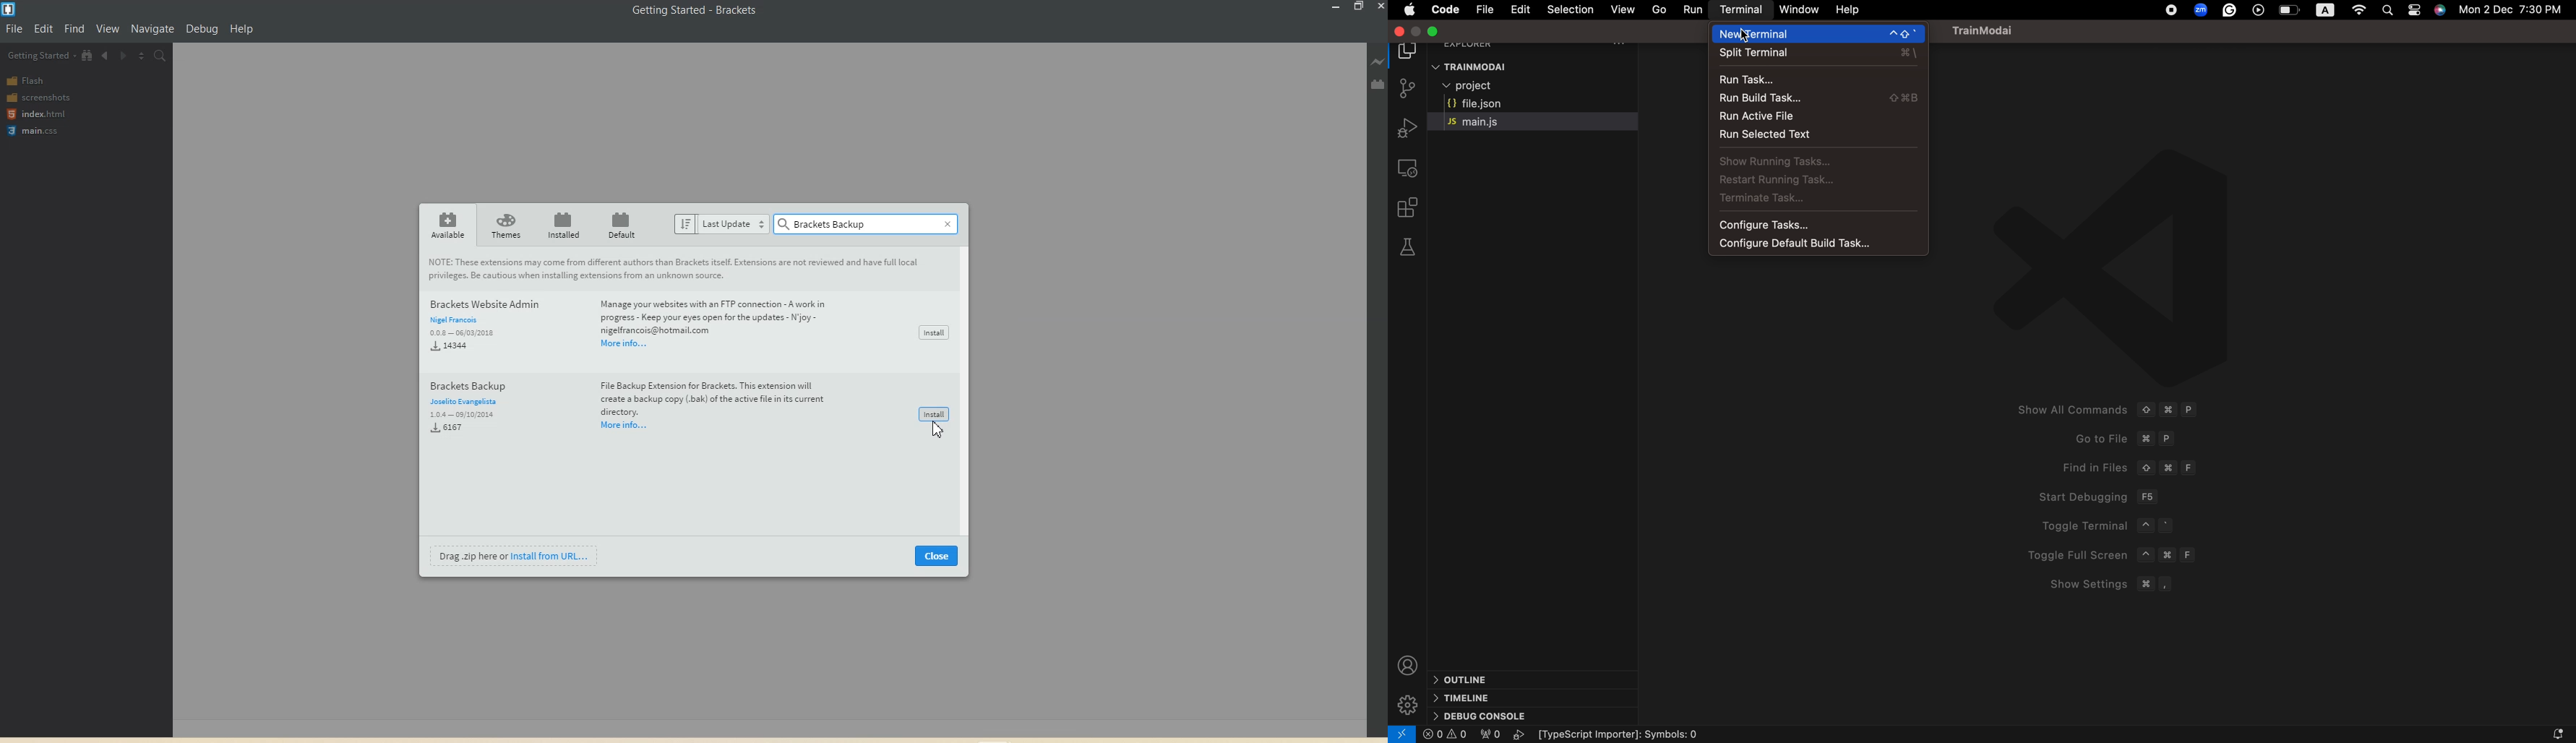  What do you see at coordinates (1408, 700) in the screenshot?
I see `setting` at bounding box center [1408, 700].